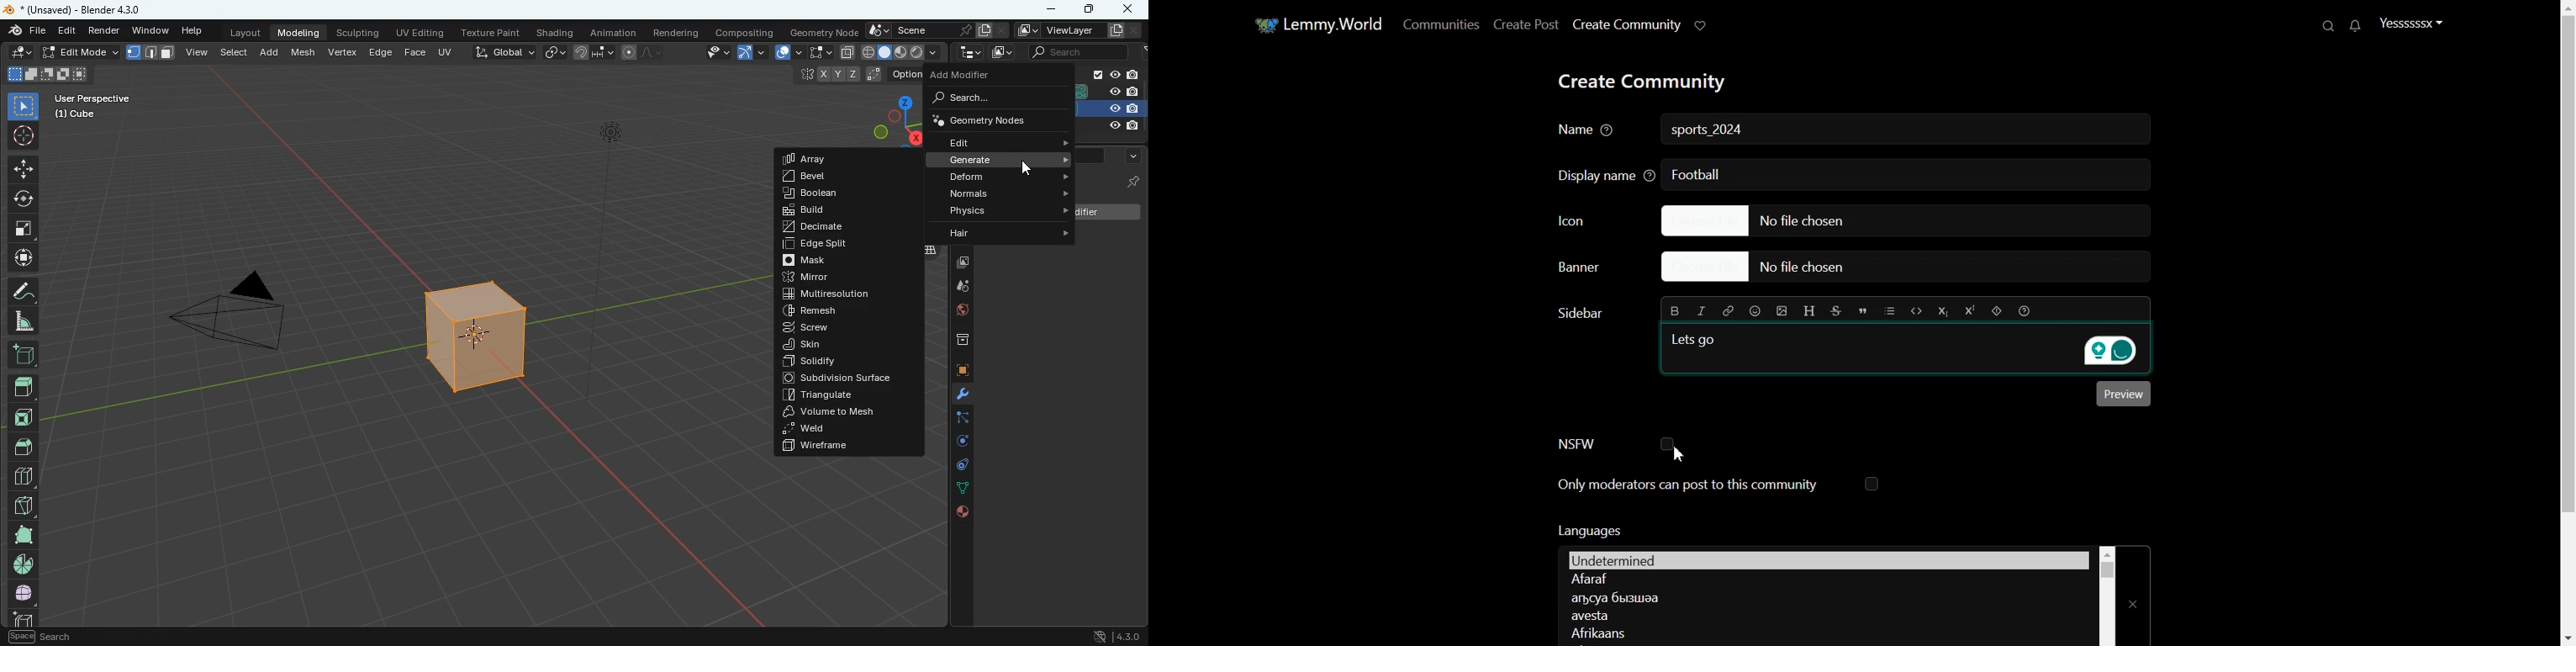  What do you see at coordinates (1616, 444) in the screenshot?
I see `NSFW` at bounding box center [1616, 444].